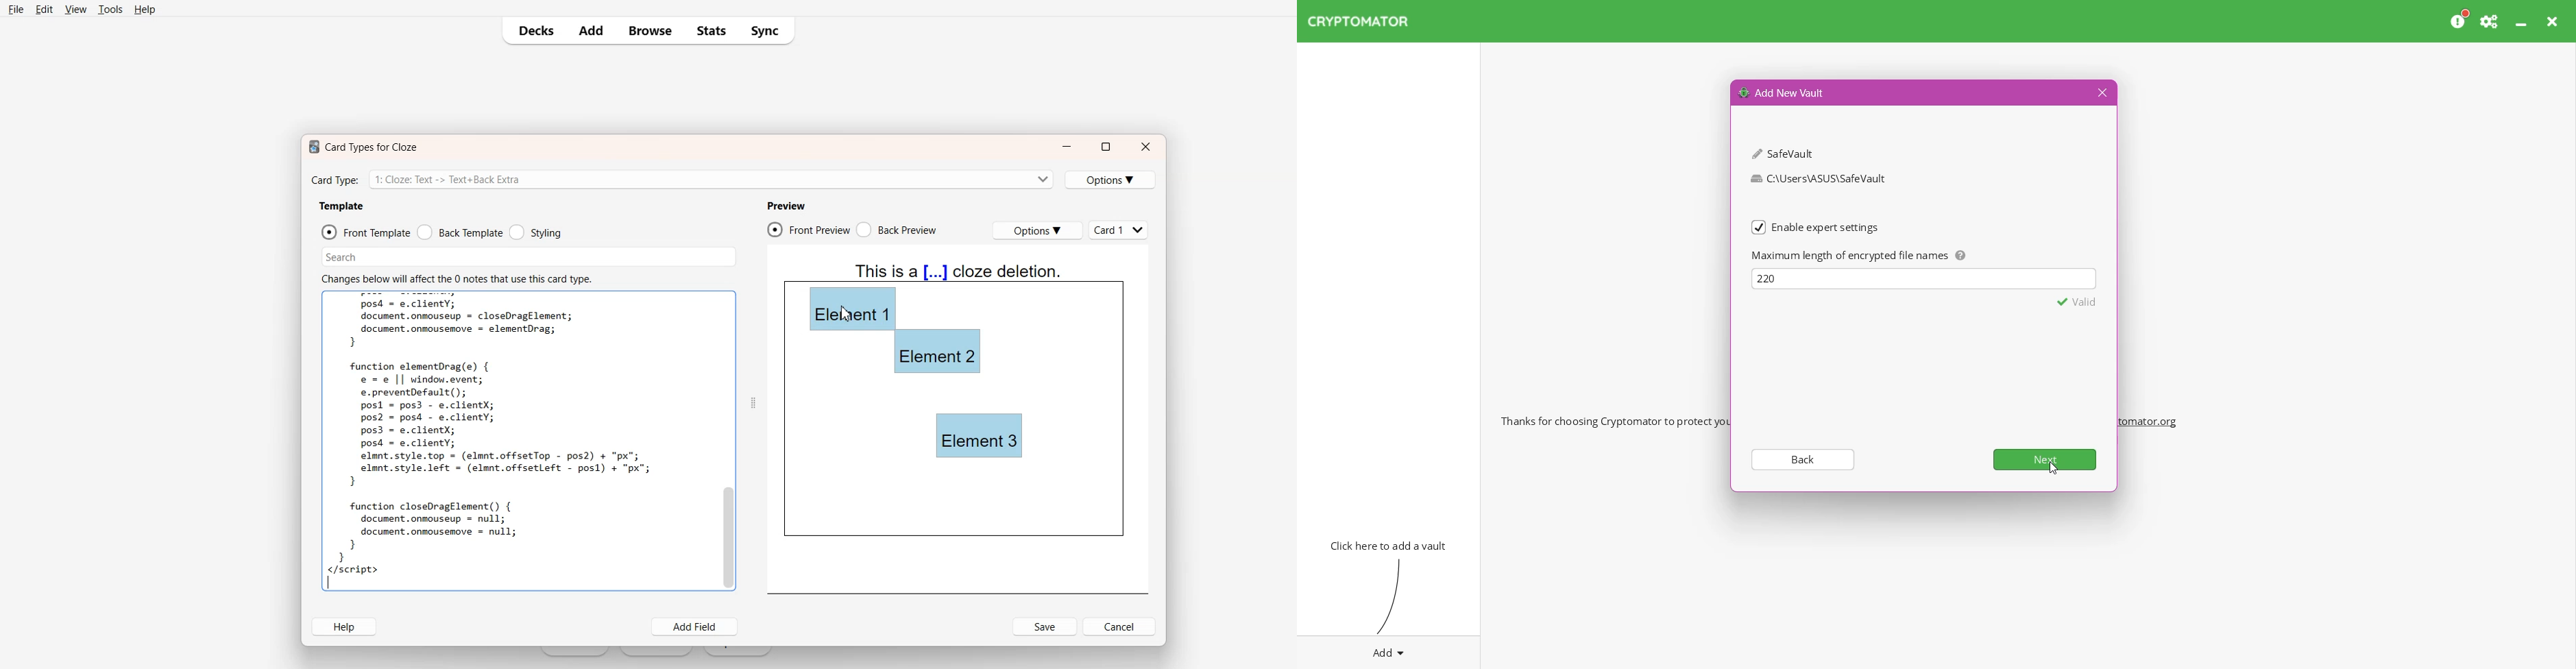 This screenshot has height=672, width=2576. What do you see at coordinates (1147, 147) in the screenshot?
I see `Close` at bounding box center [1147, 147].